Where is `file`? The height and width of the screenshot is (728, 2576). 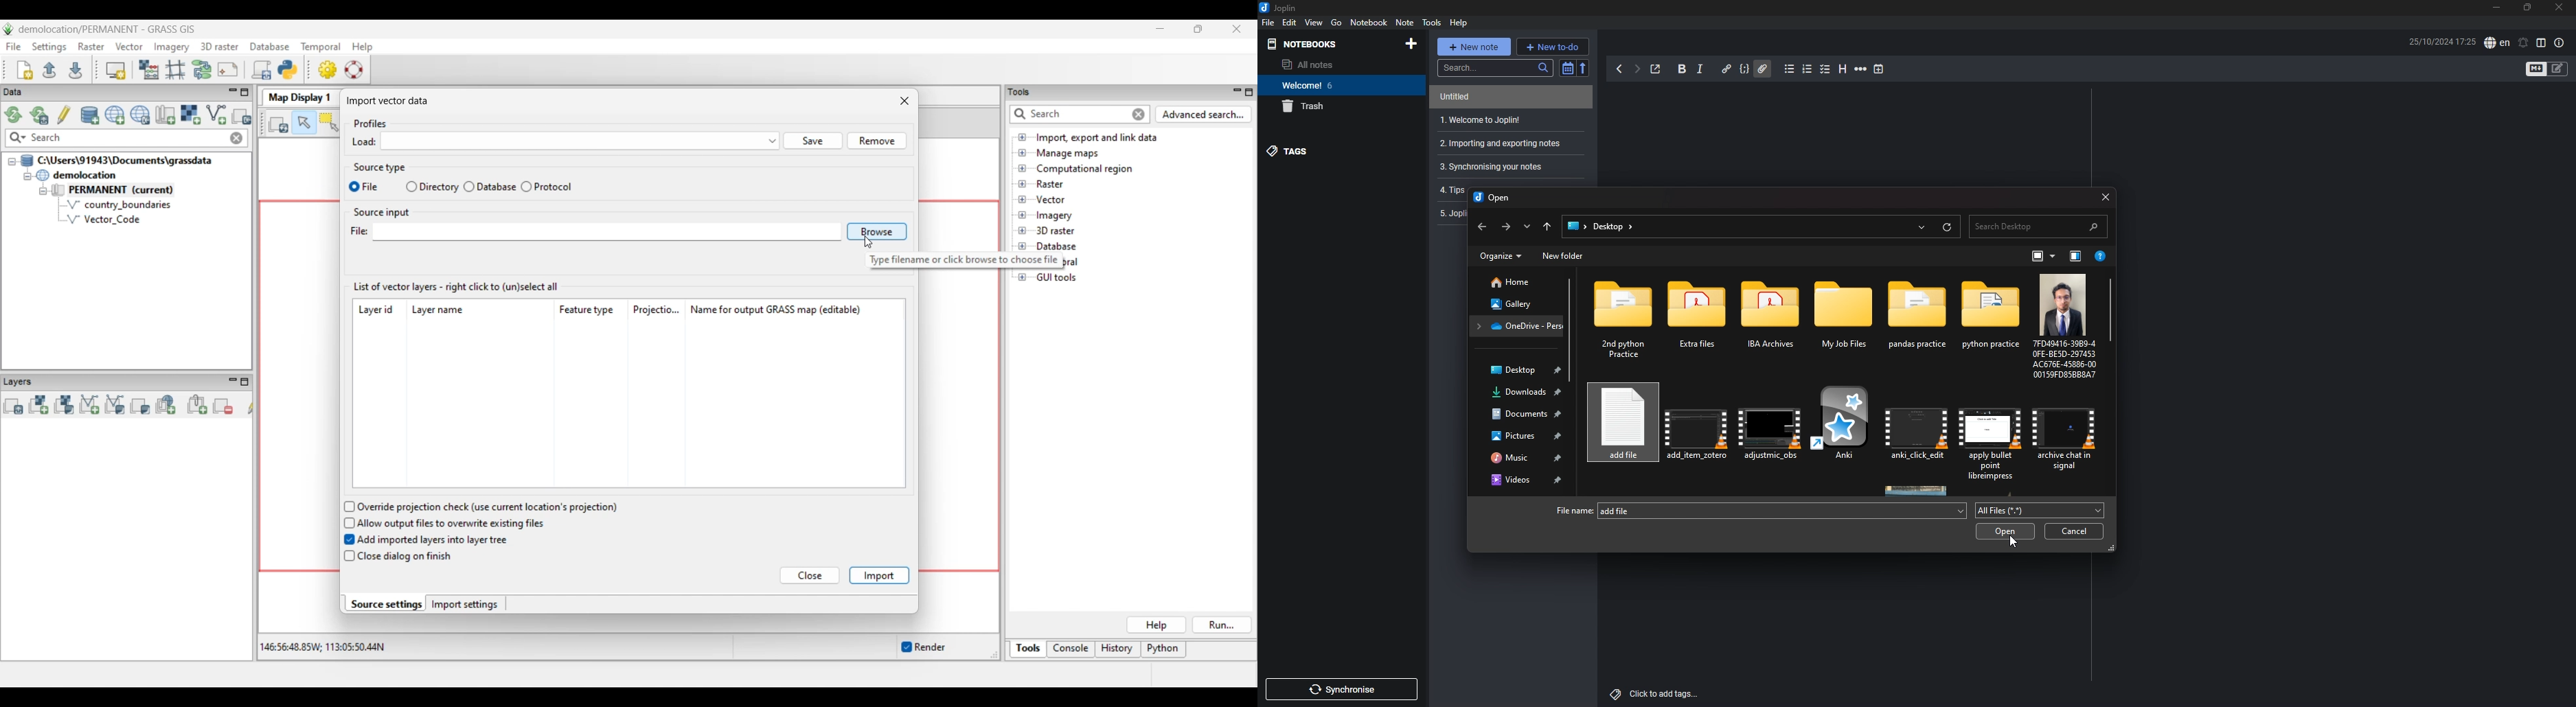
file is located at coordinates (1268, 22).